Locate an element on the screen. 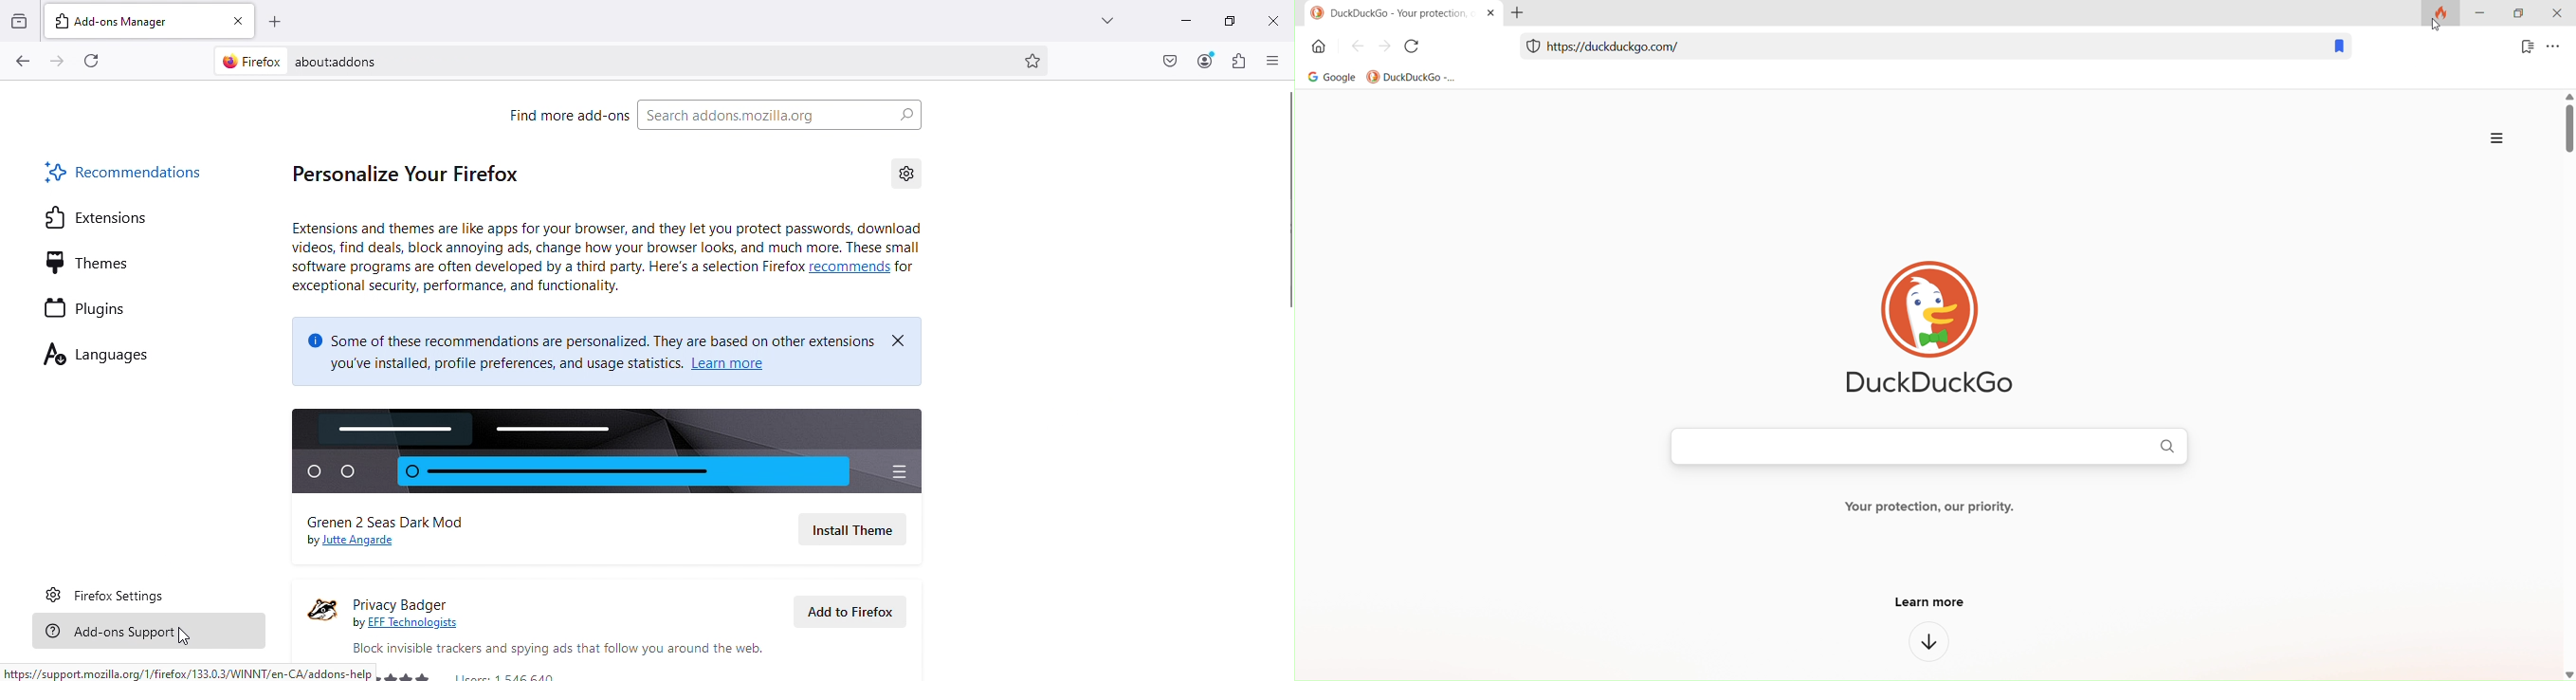  Note is located at coordinates (600, 349).